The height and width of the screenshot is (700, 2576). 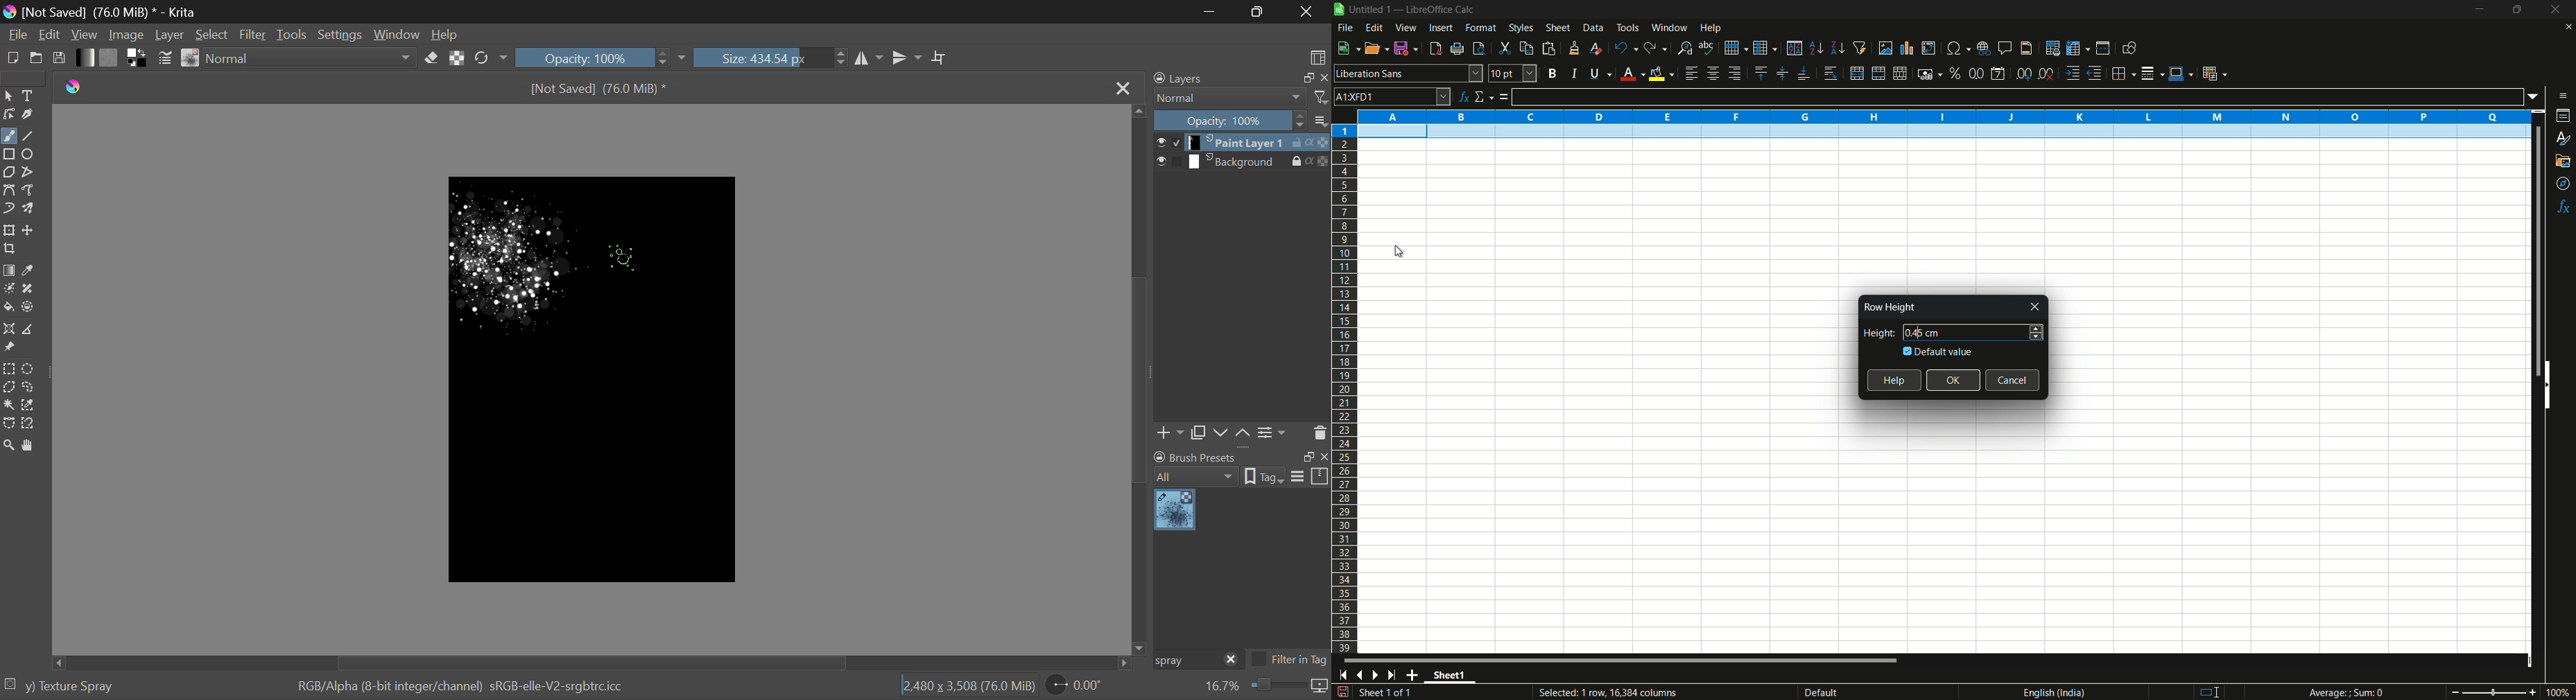 What do you see at coordinates (86, 58) in the screenshot?
I see `Gradient` at bounding box center [86, 58].